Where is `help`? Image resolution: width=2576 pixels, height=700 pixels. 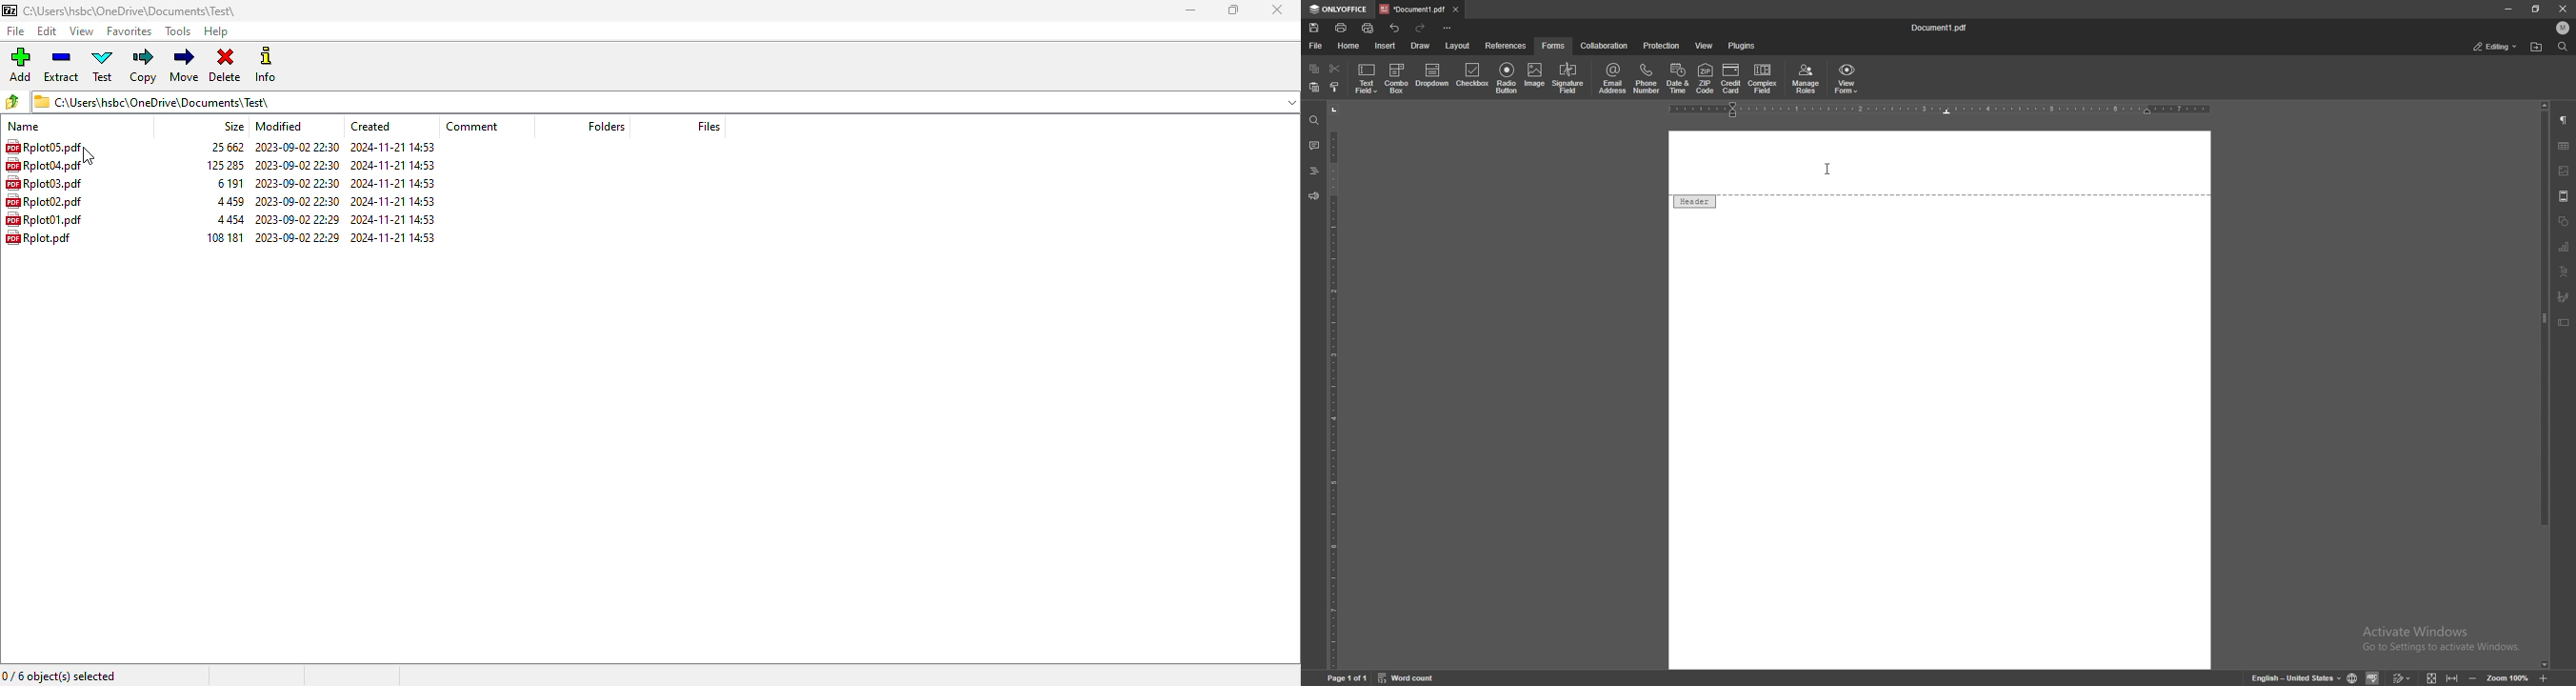 help is located at coordinates (216, 31).